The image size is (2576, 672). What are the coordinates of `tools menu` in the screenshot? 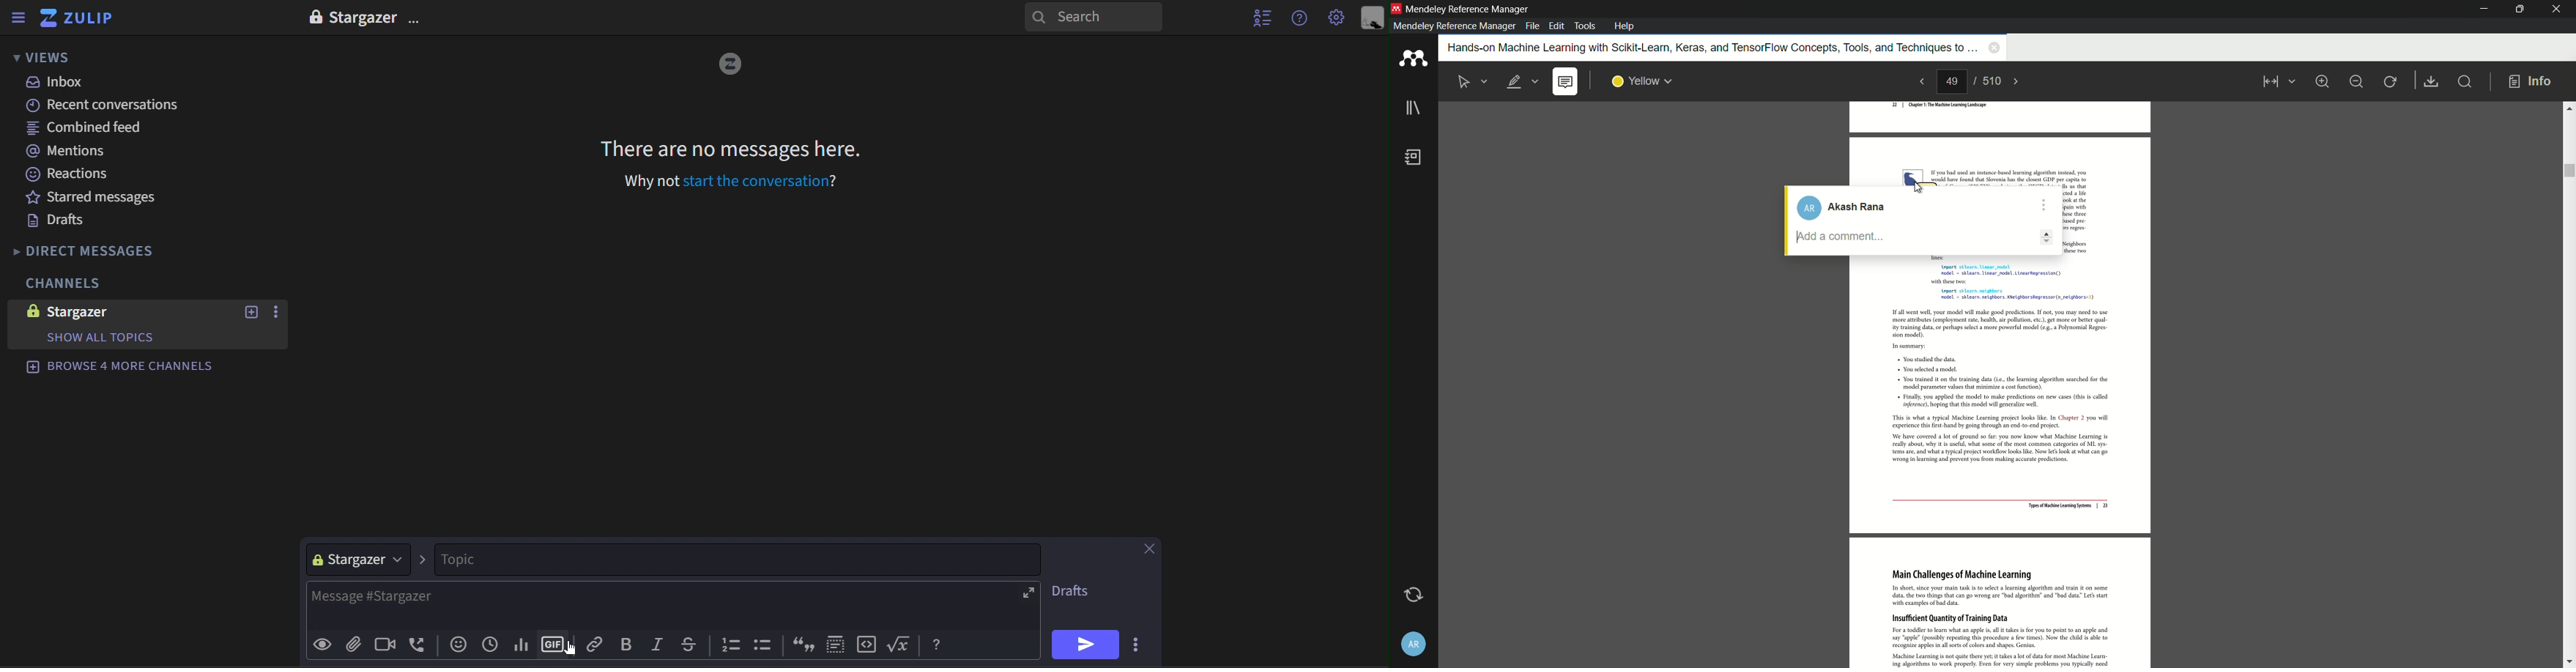 It's located at (1586, 25).